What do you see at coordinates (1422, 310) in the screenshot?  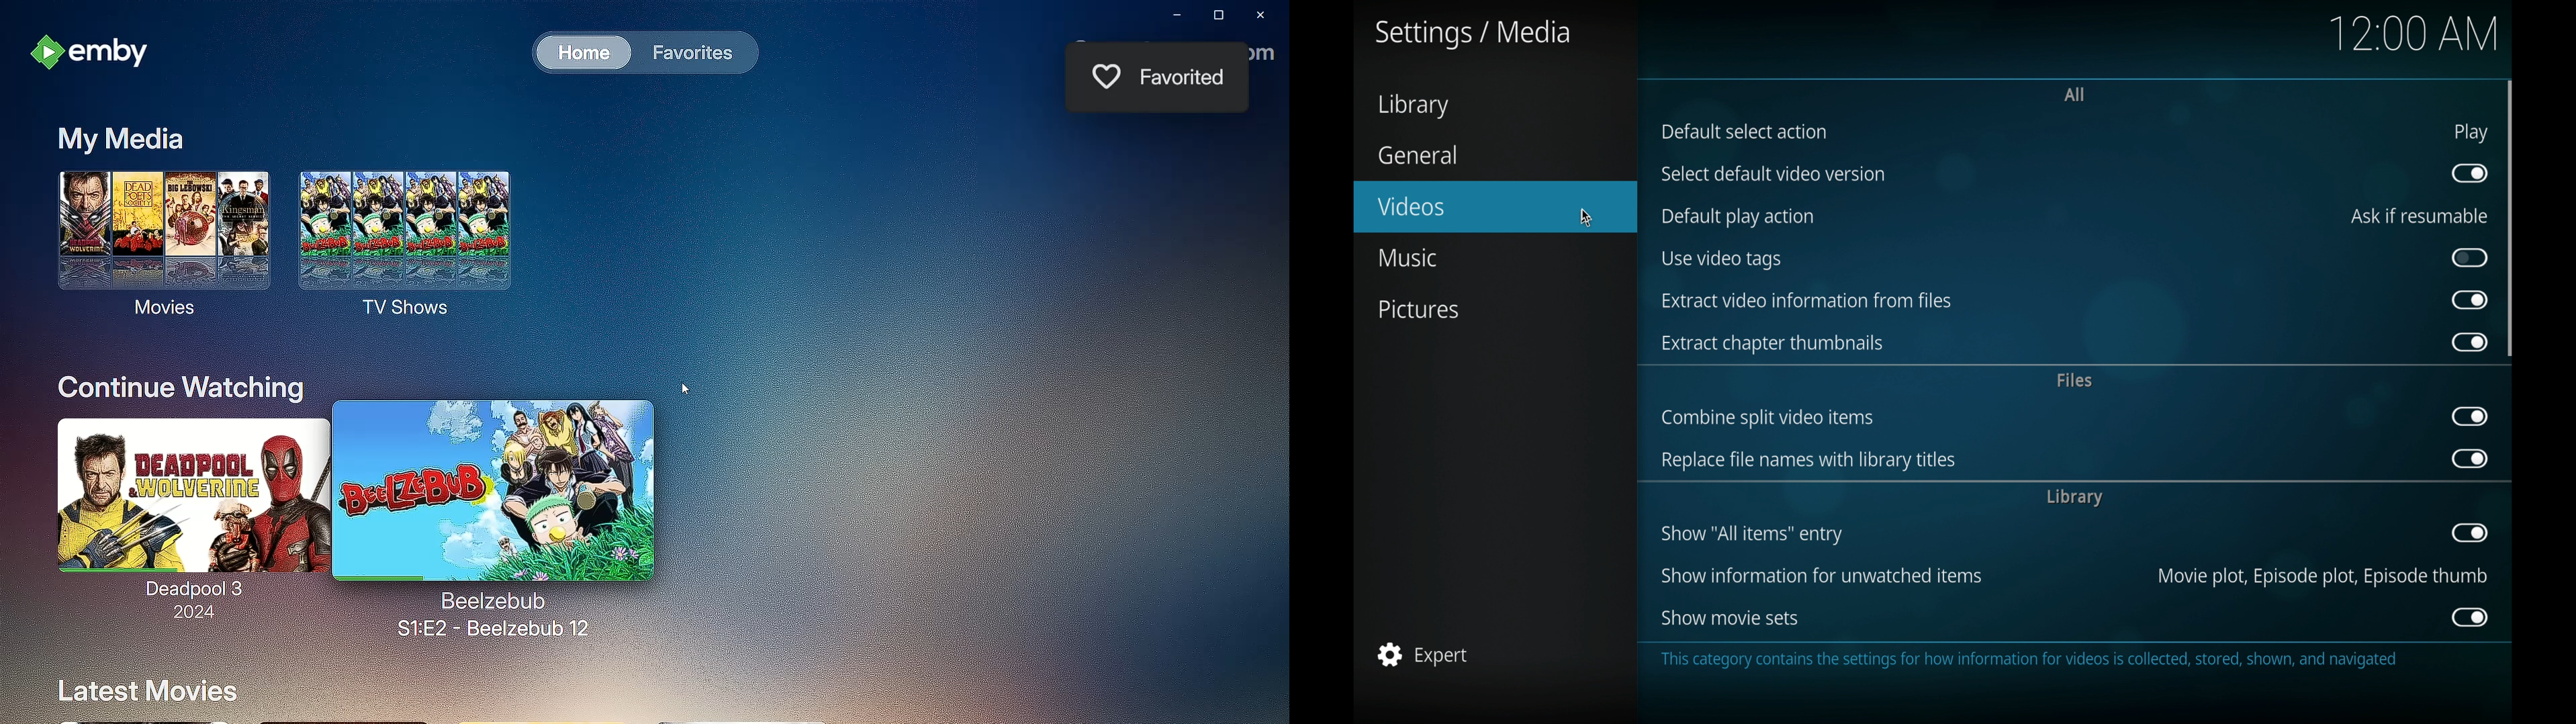 I see `pictures` at bounding box center [1422, 310].